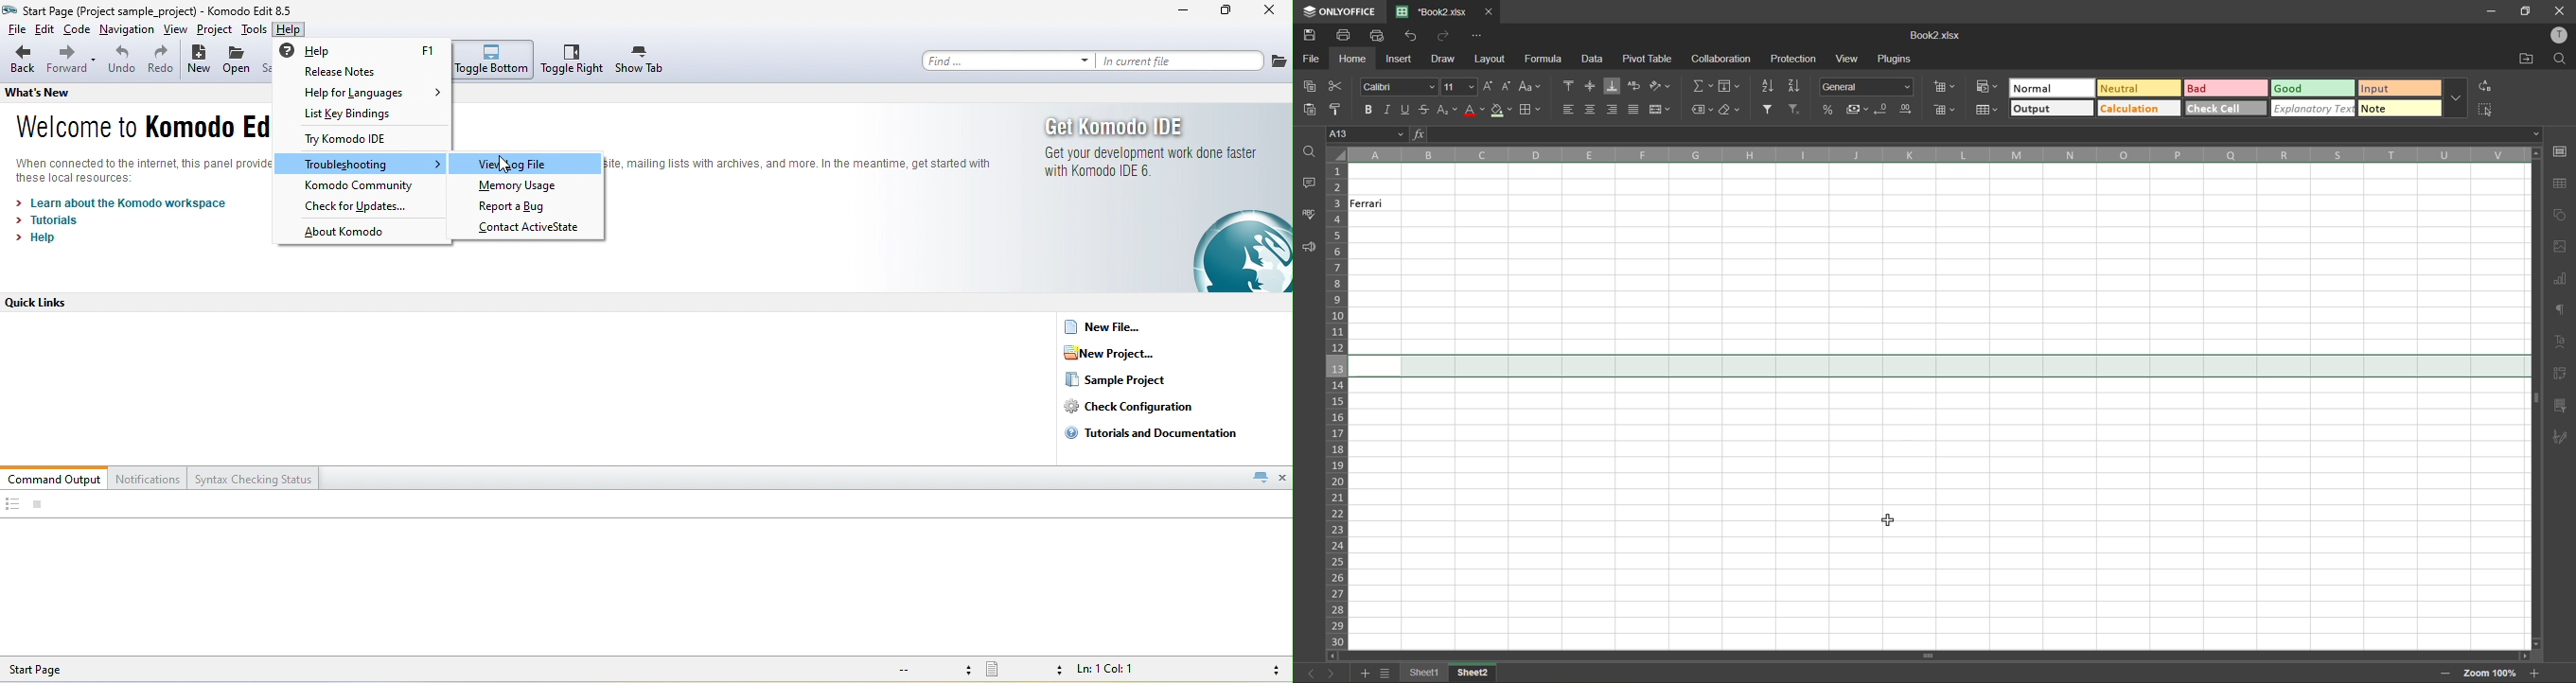 The image size is (2576, 700). I want to click on view, so click(1846, 57).